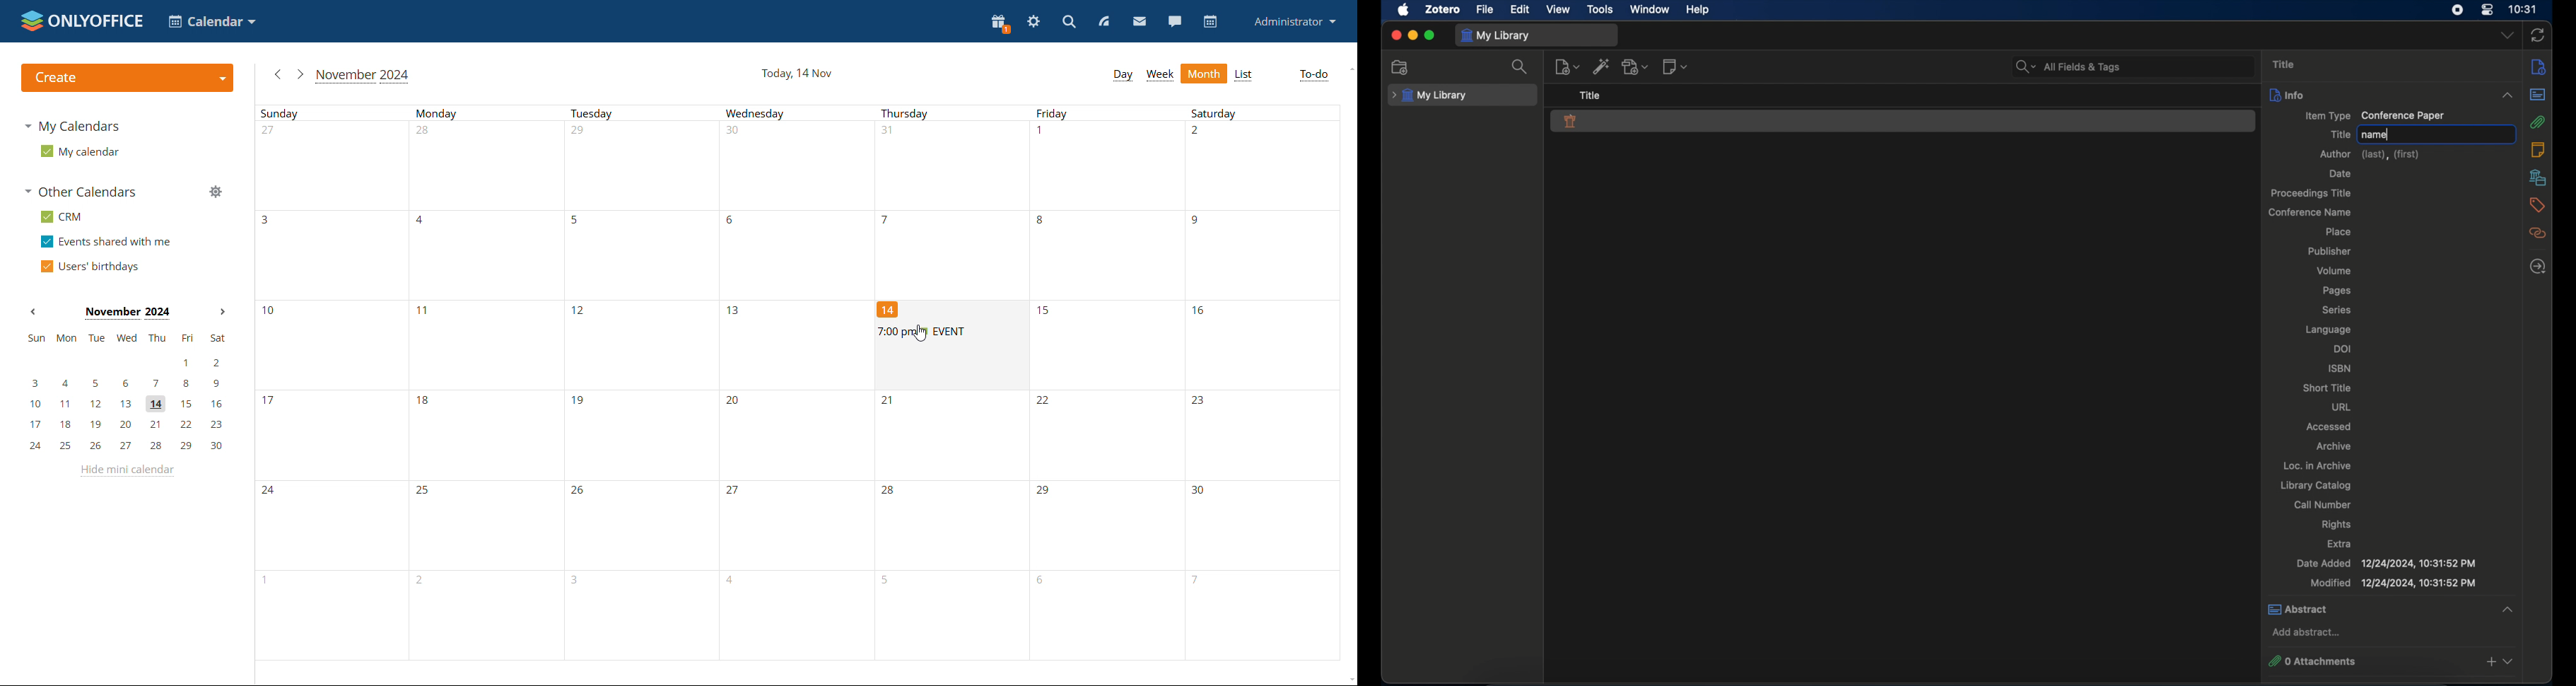  What do you see at coordinates (1175, 21) in the screenshot?
I see `chat` at bounding box center [1175, 21].